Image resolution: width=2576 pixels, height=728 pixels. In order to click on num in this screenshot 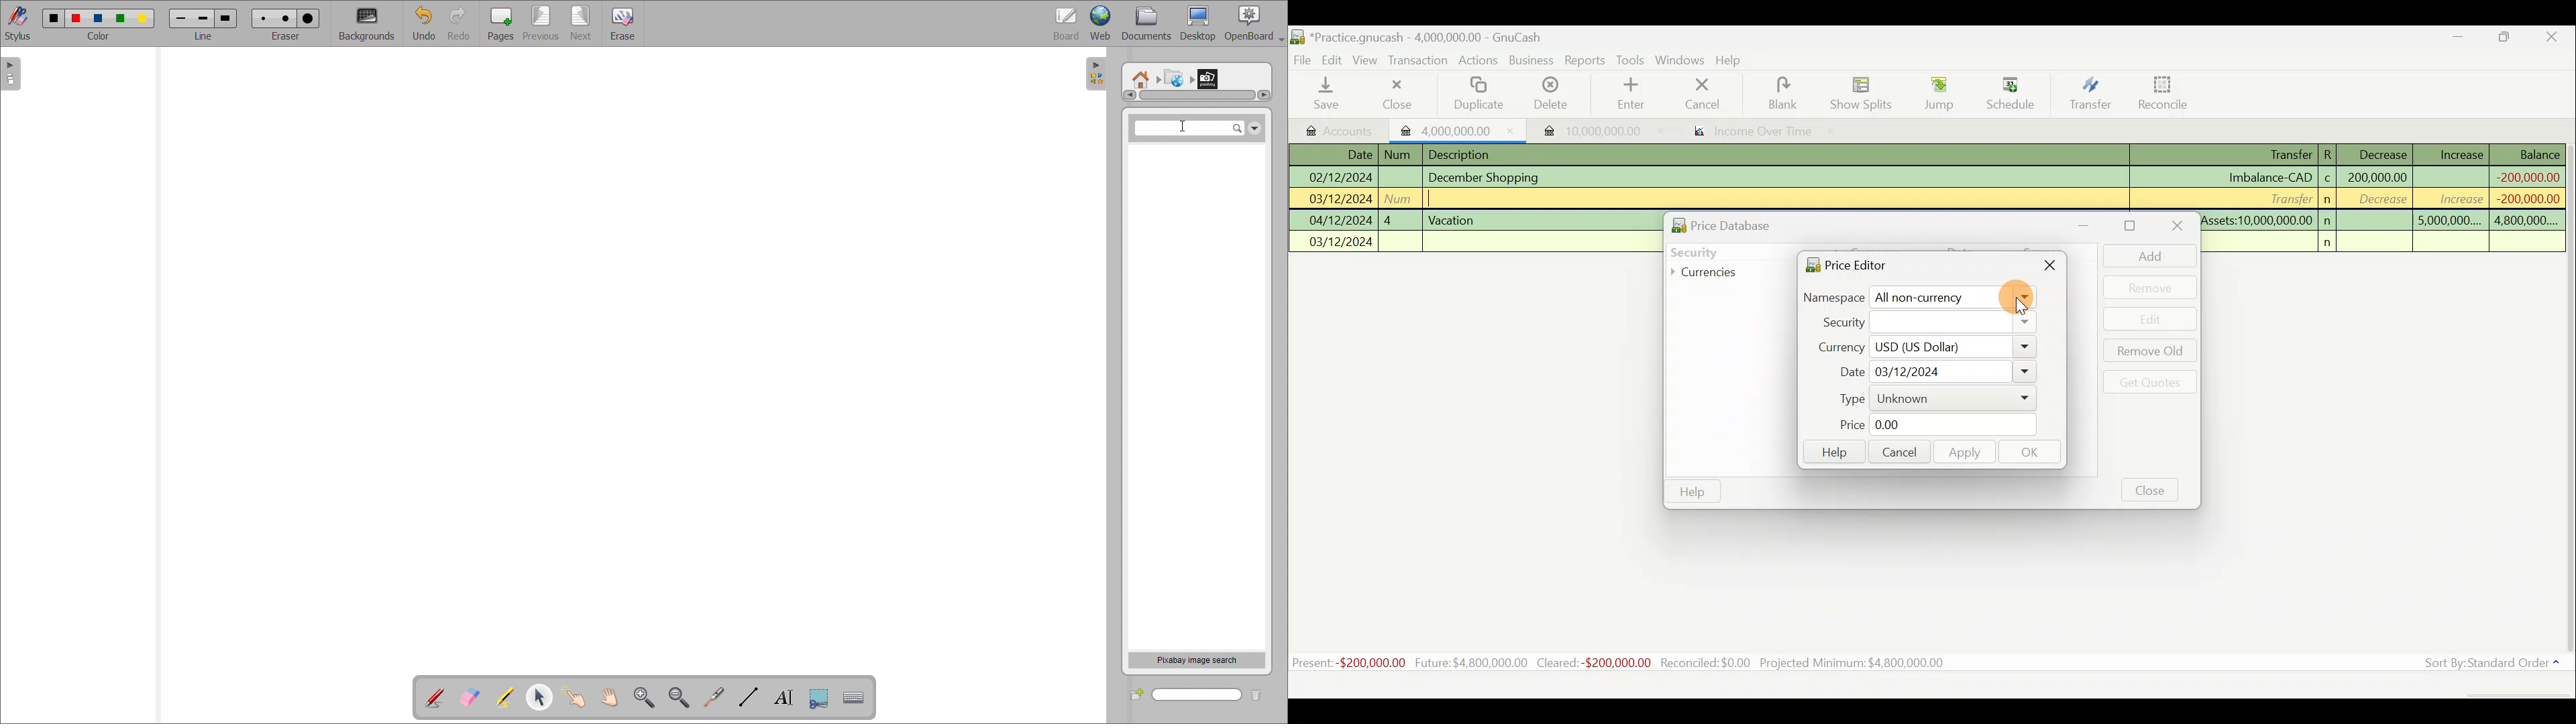, I will do `click(1401, 155)`.